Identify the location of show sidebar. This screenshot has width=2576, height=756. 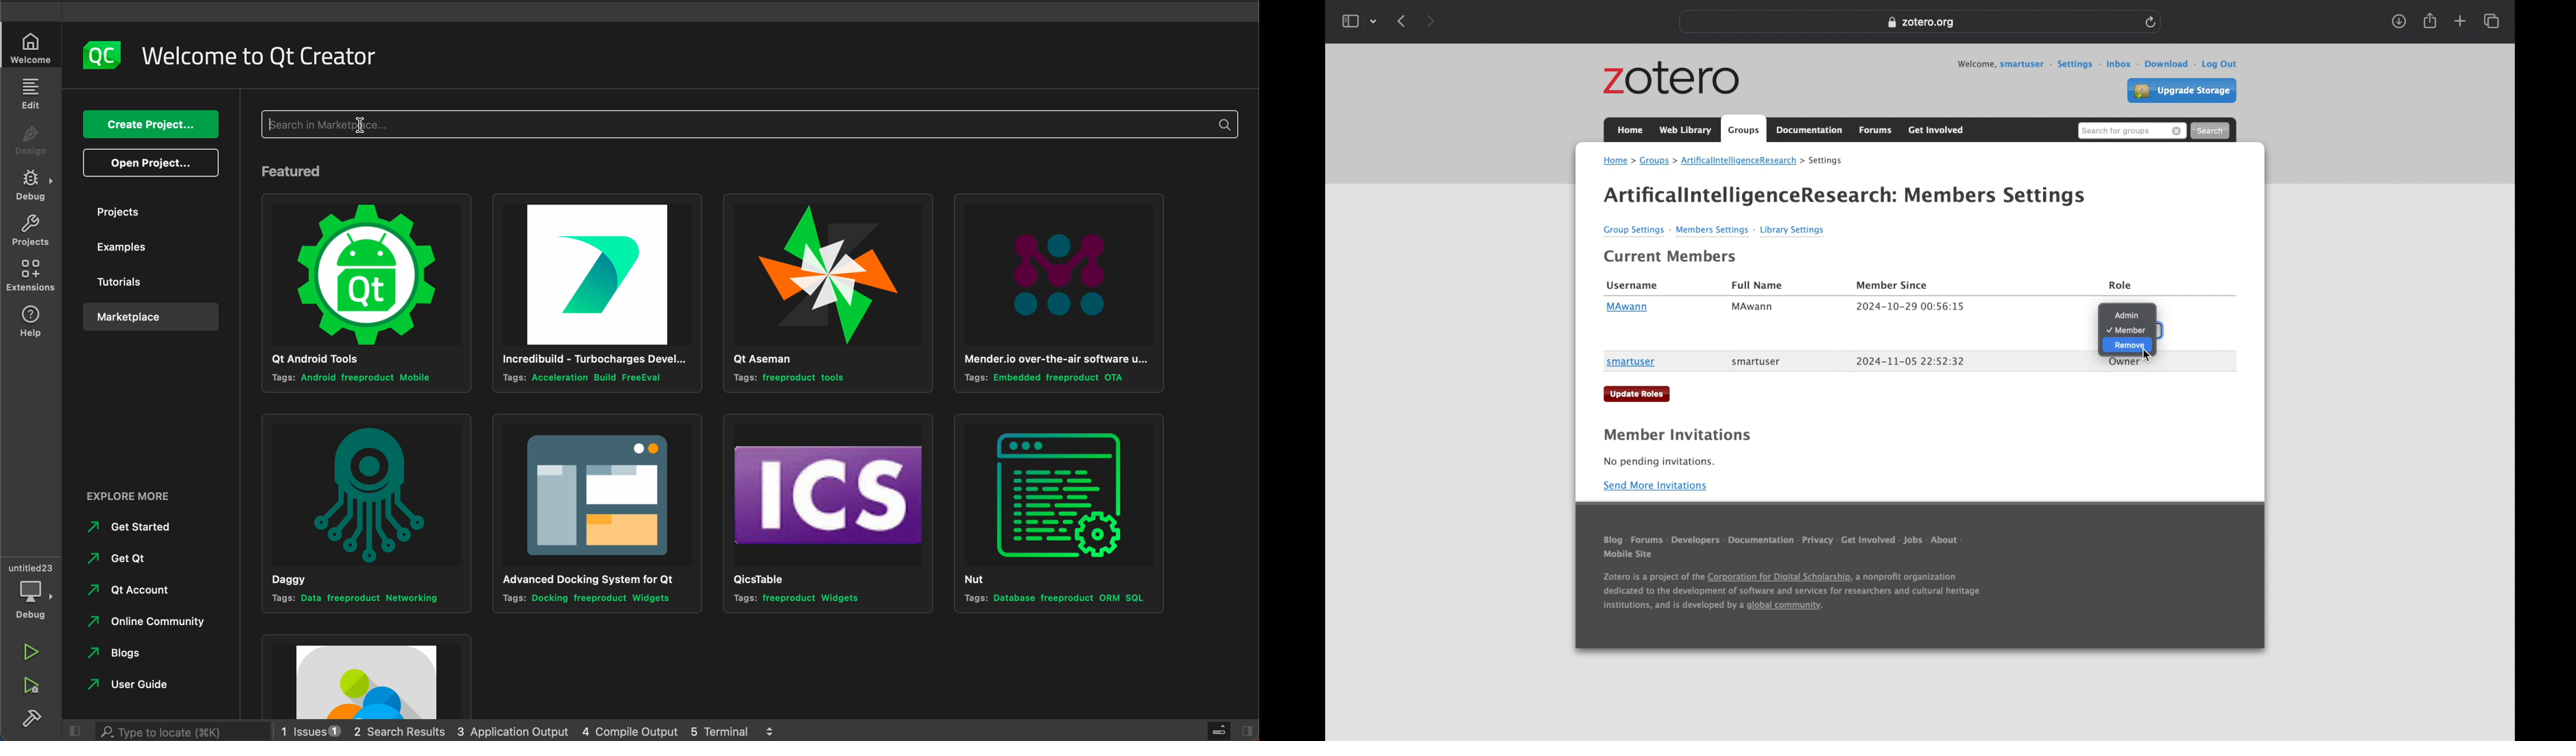
(1350, 21).